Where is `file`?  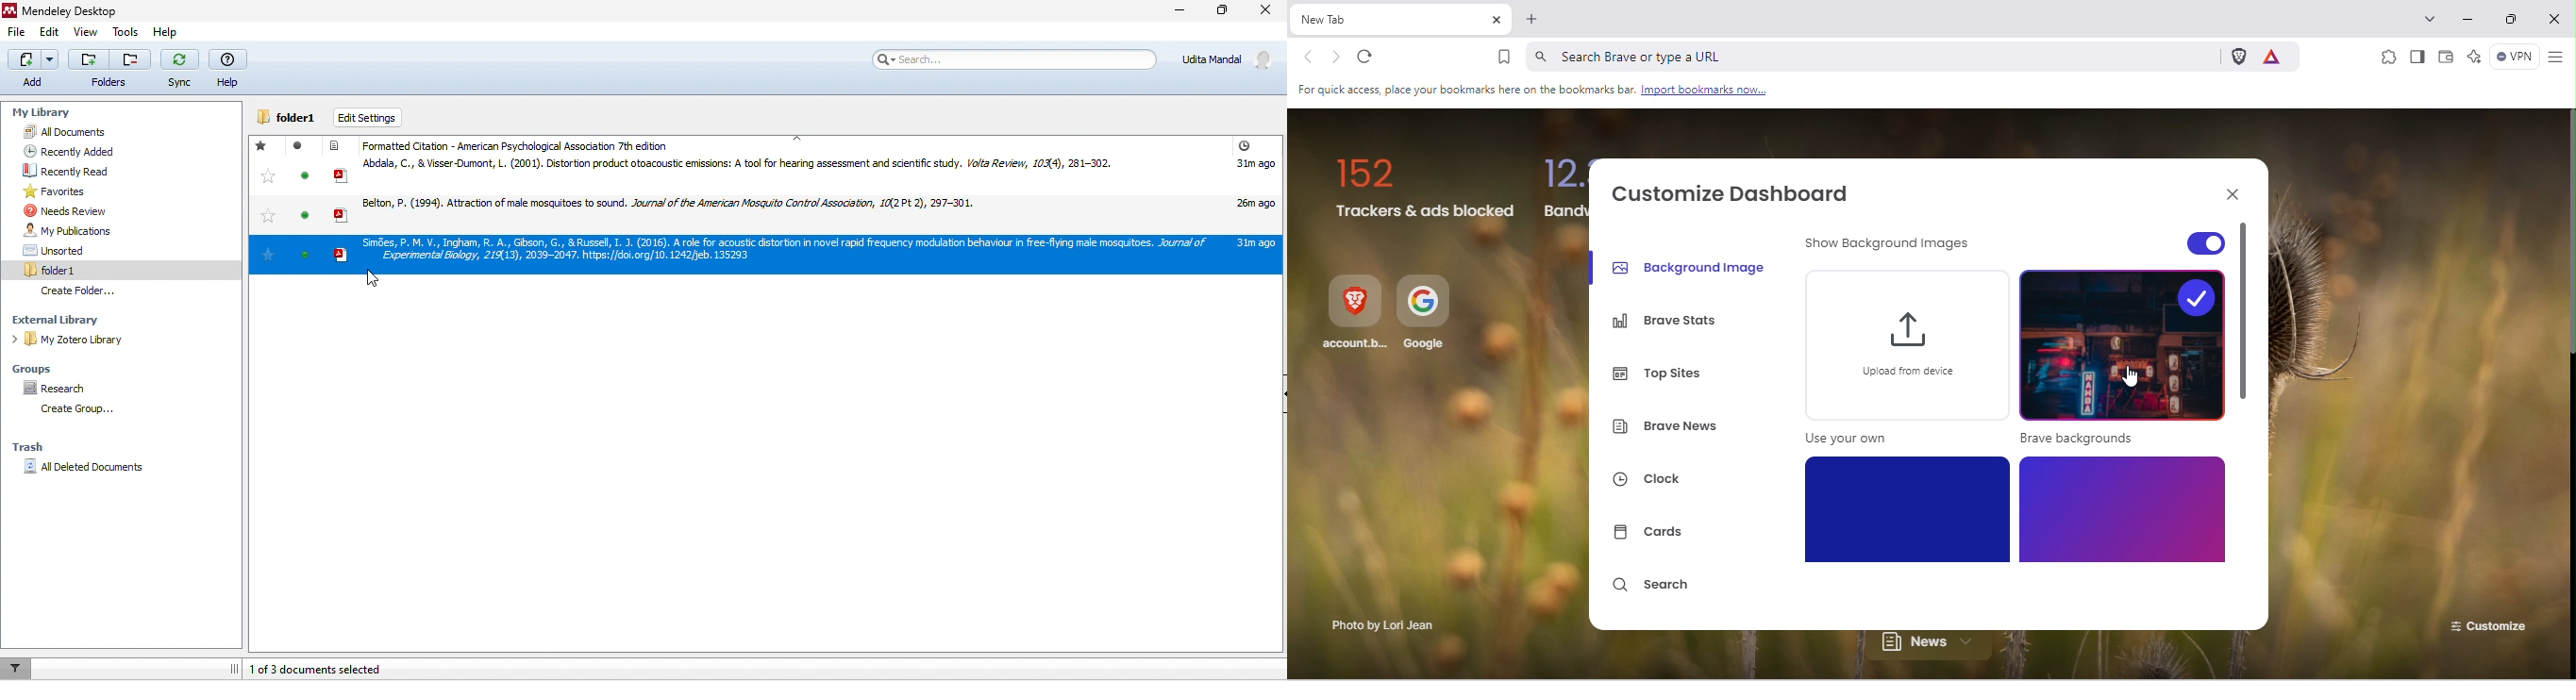 file is located at coordinates (16, 32).